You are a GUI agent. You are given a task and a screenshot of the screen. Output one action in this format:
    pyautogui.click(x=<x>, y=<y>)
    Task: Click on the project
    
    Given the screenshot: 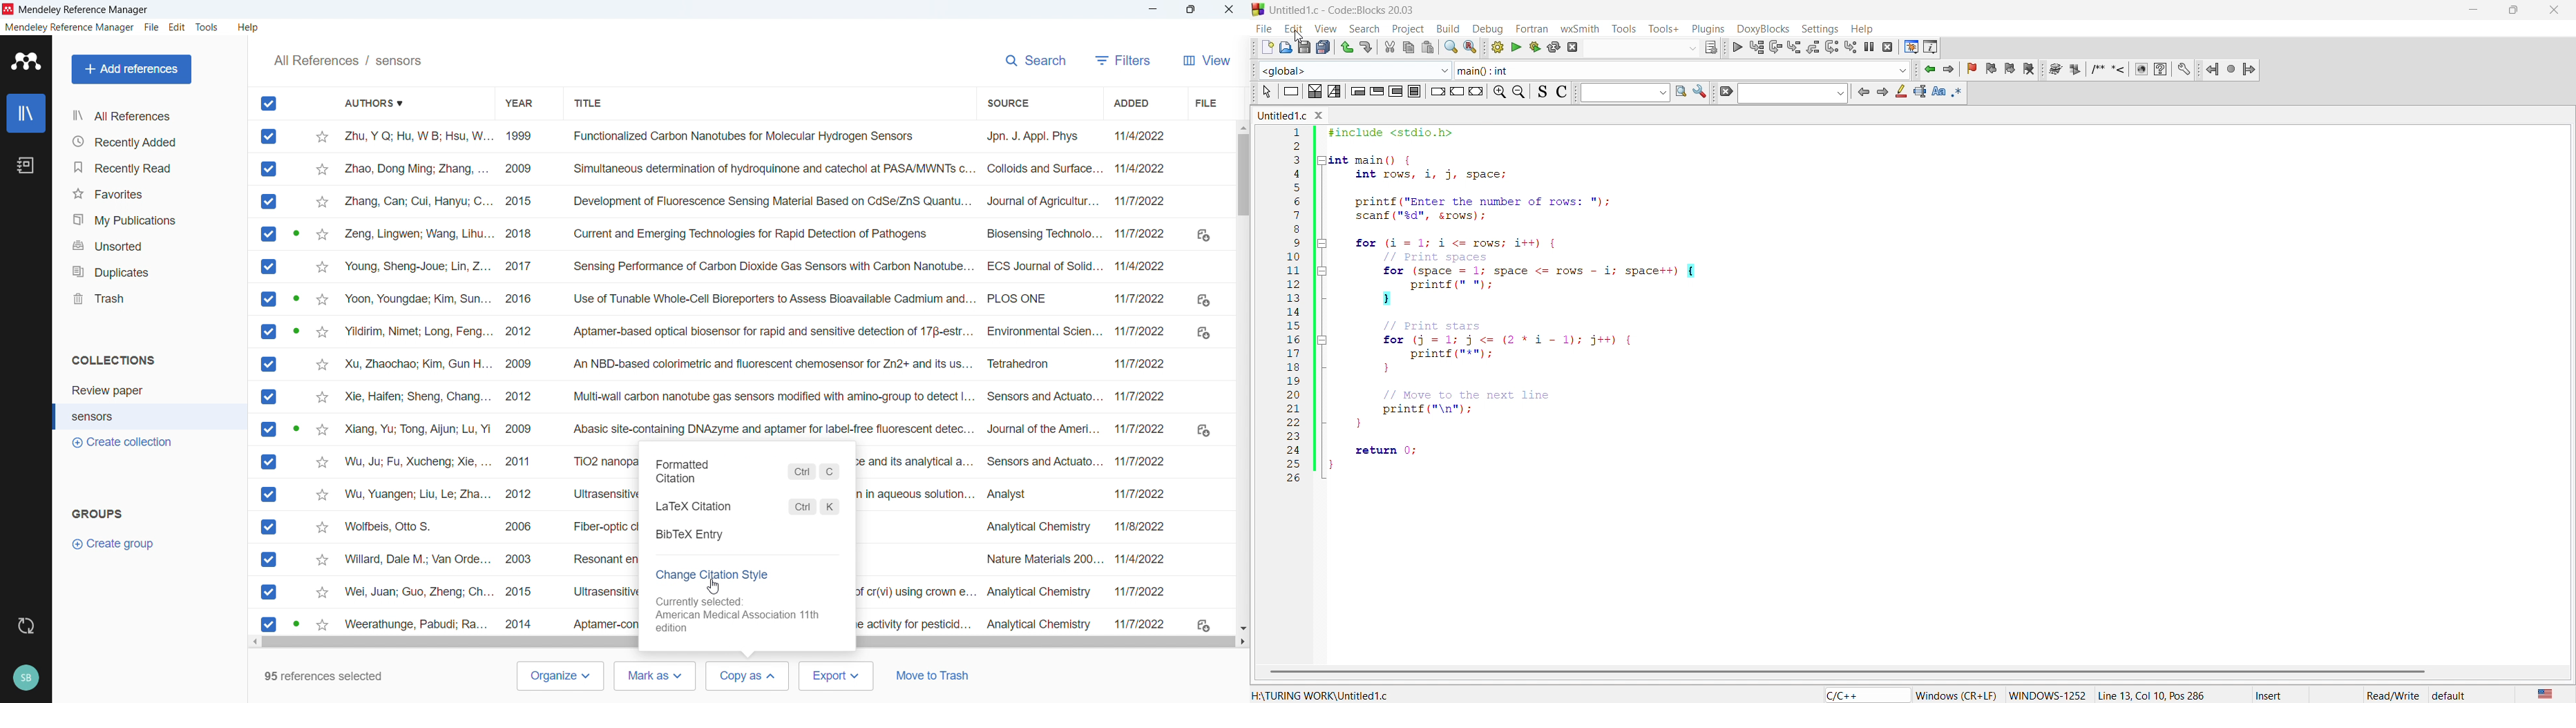 What is the action you would take?
    pyautogui.click(x=1409, y=28)
    